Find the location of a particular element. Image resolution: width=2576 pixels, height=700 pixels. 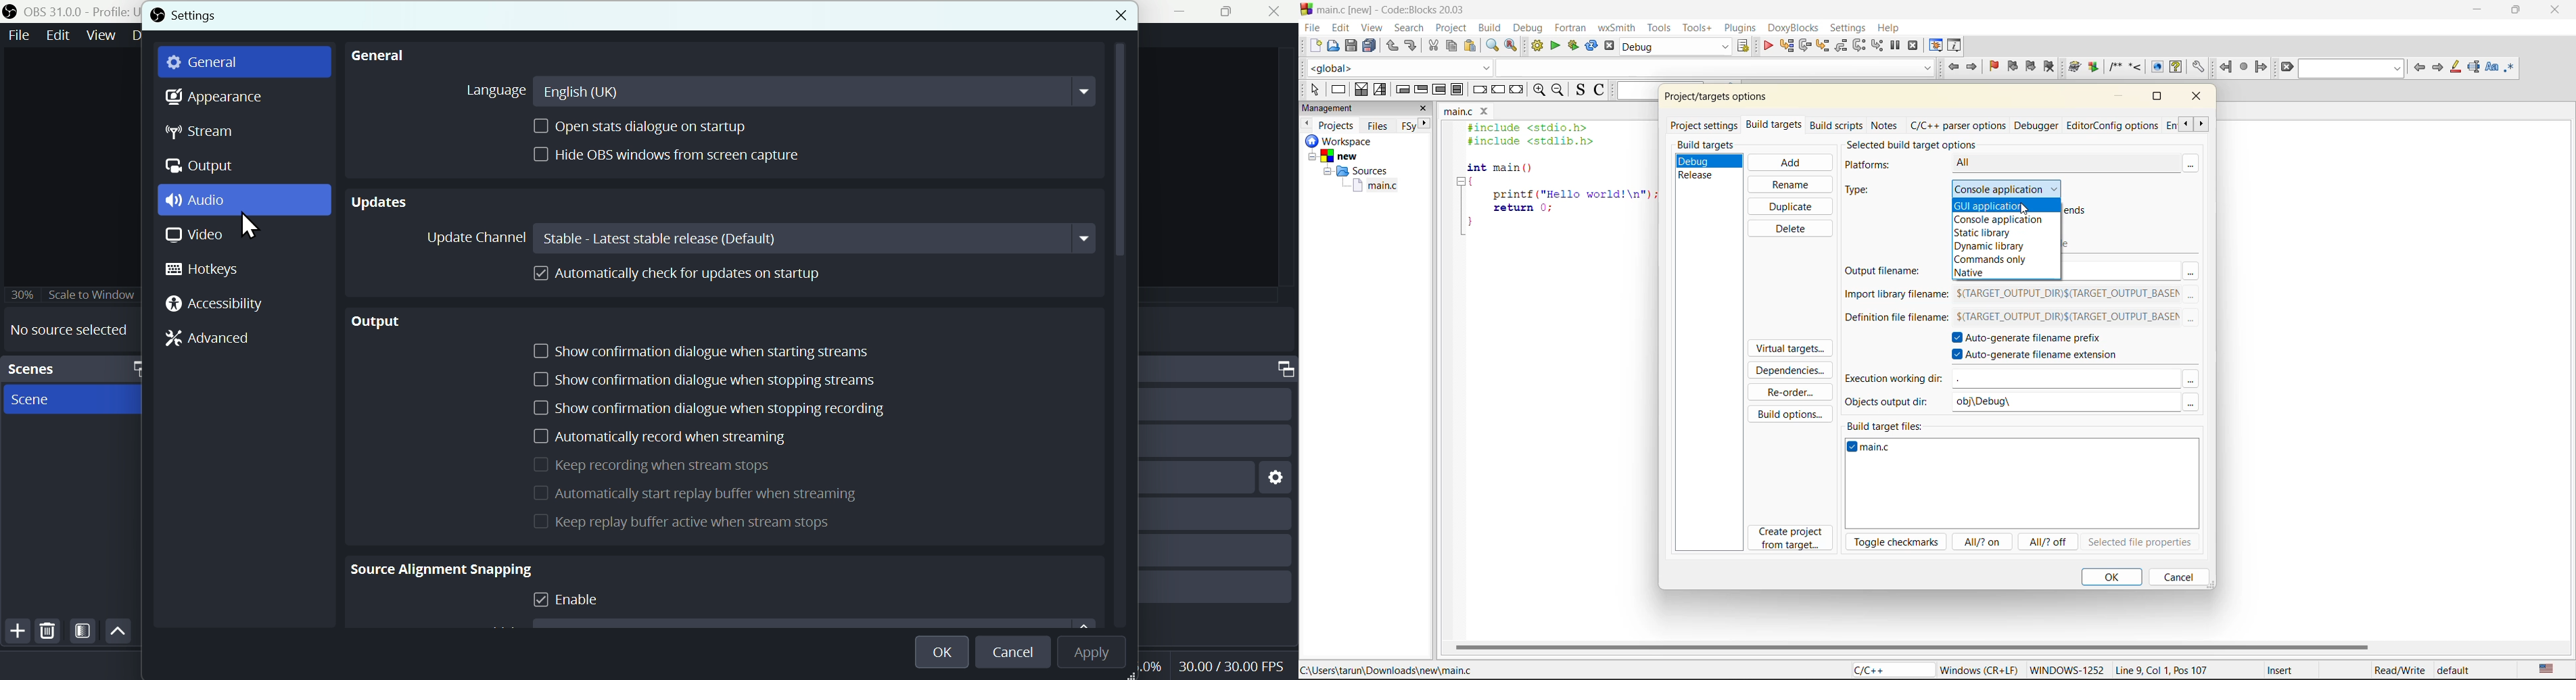

build target is located at coordinates (1677, 47).